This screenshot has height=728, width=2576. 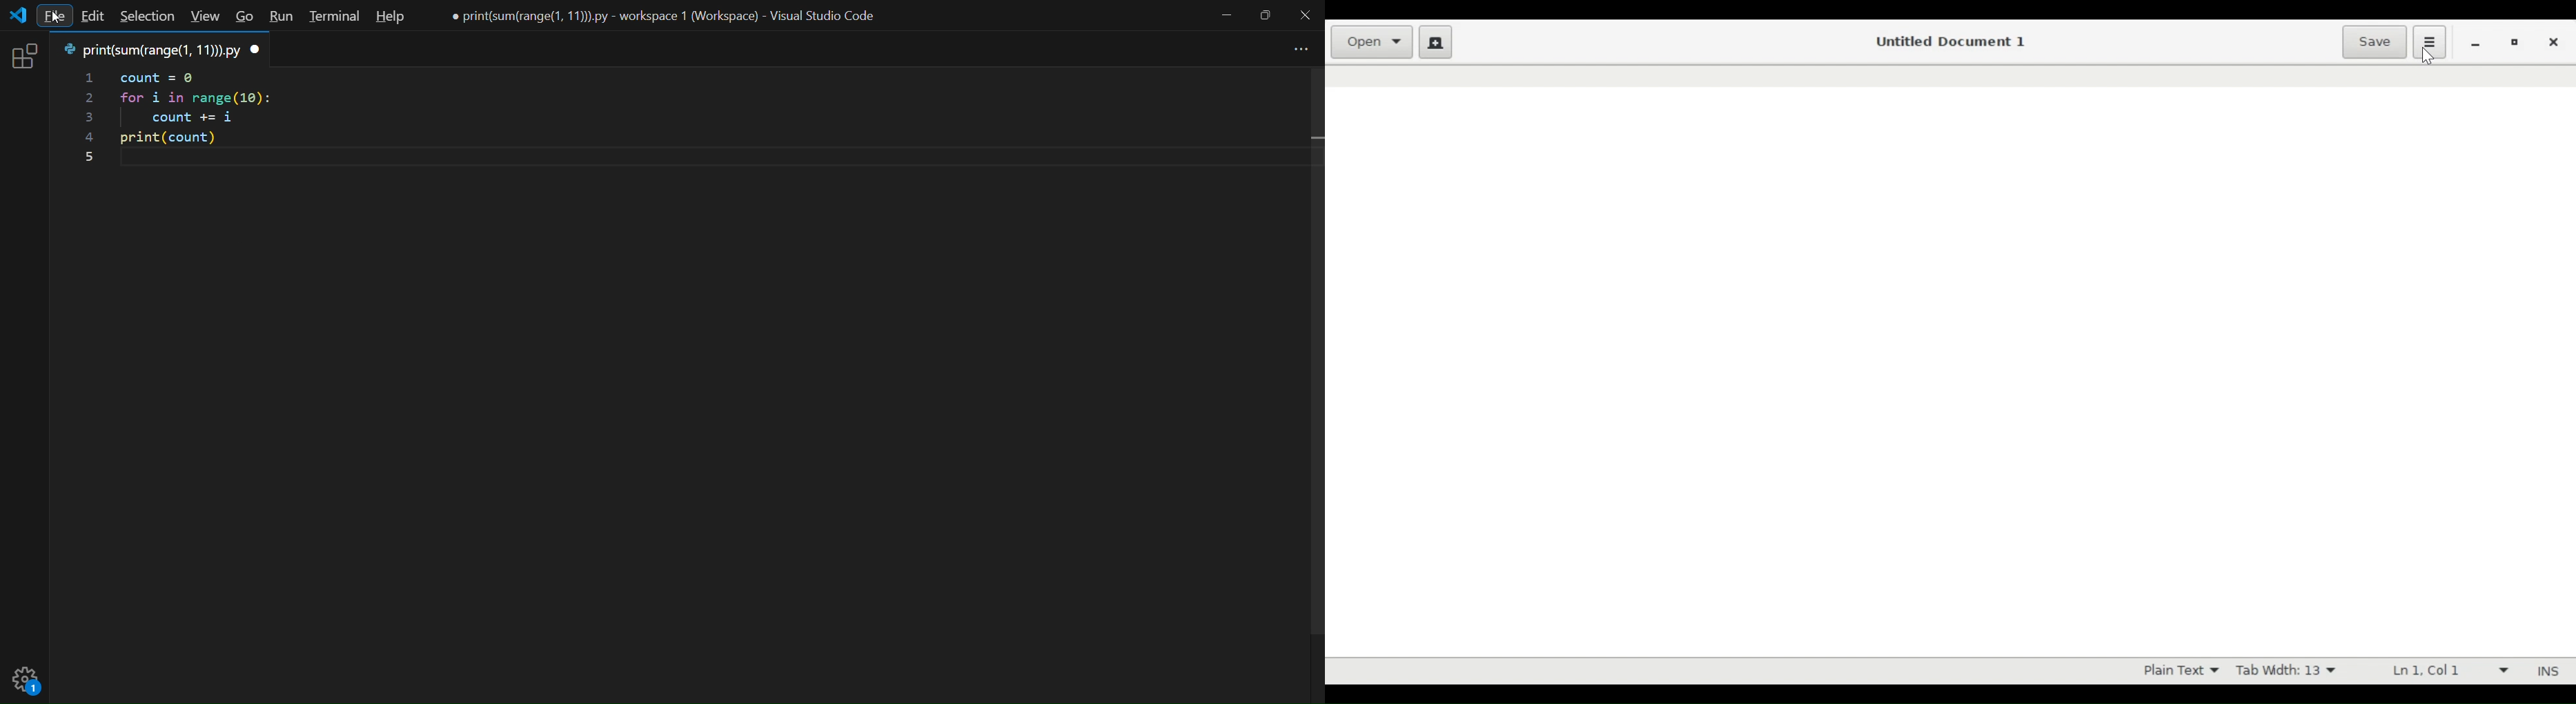 I want to click on title, so click(x=671, y=16).